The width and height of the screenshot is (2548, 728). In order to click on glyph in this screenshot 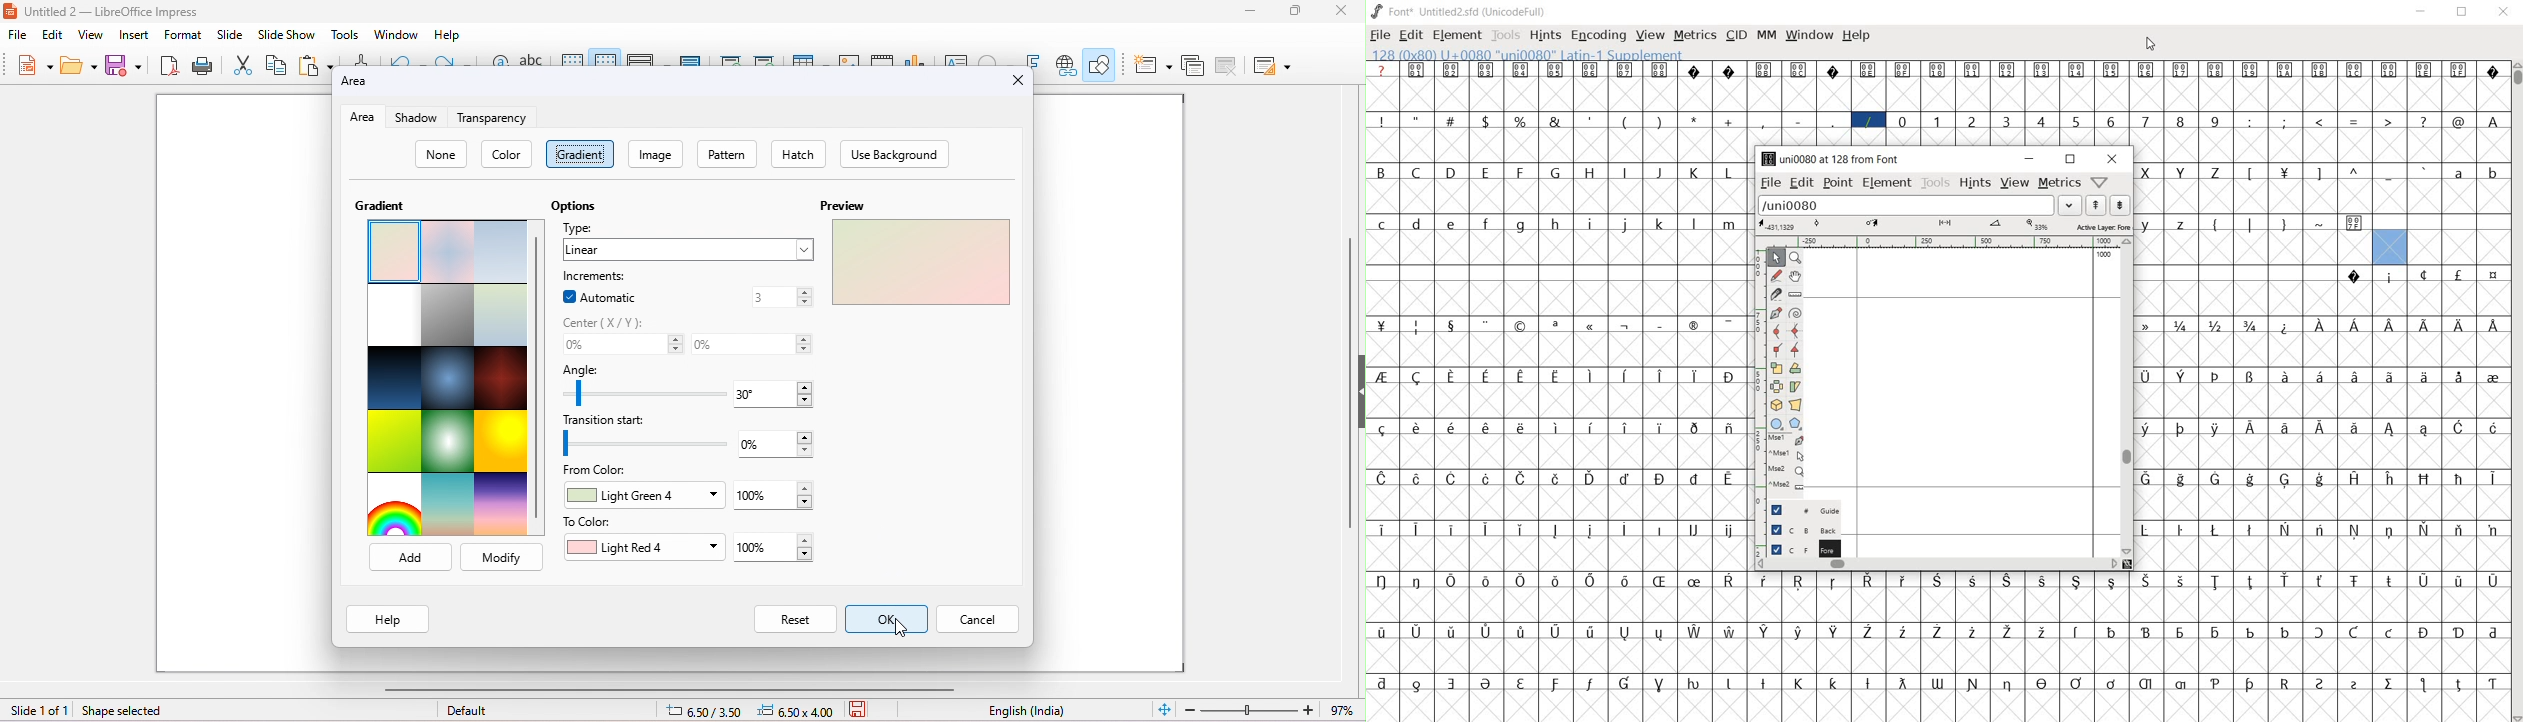, I will do `click(2181, 684)`.